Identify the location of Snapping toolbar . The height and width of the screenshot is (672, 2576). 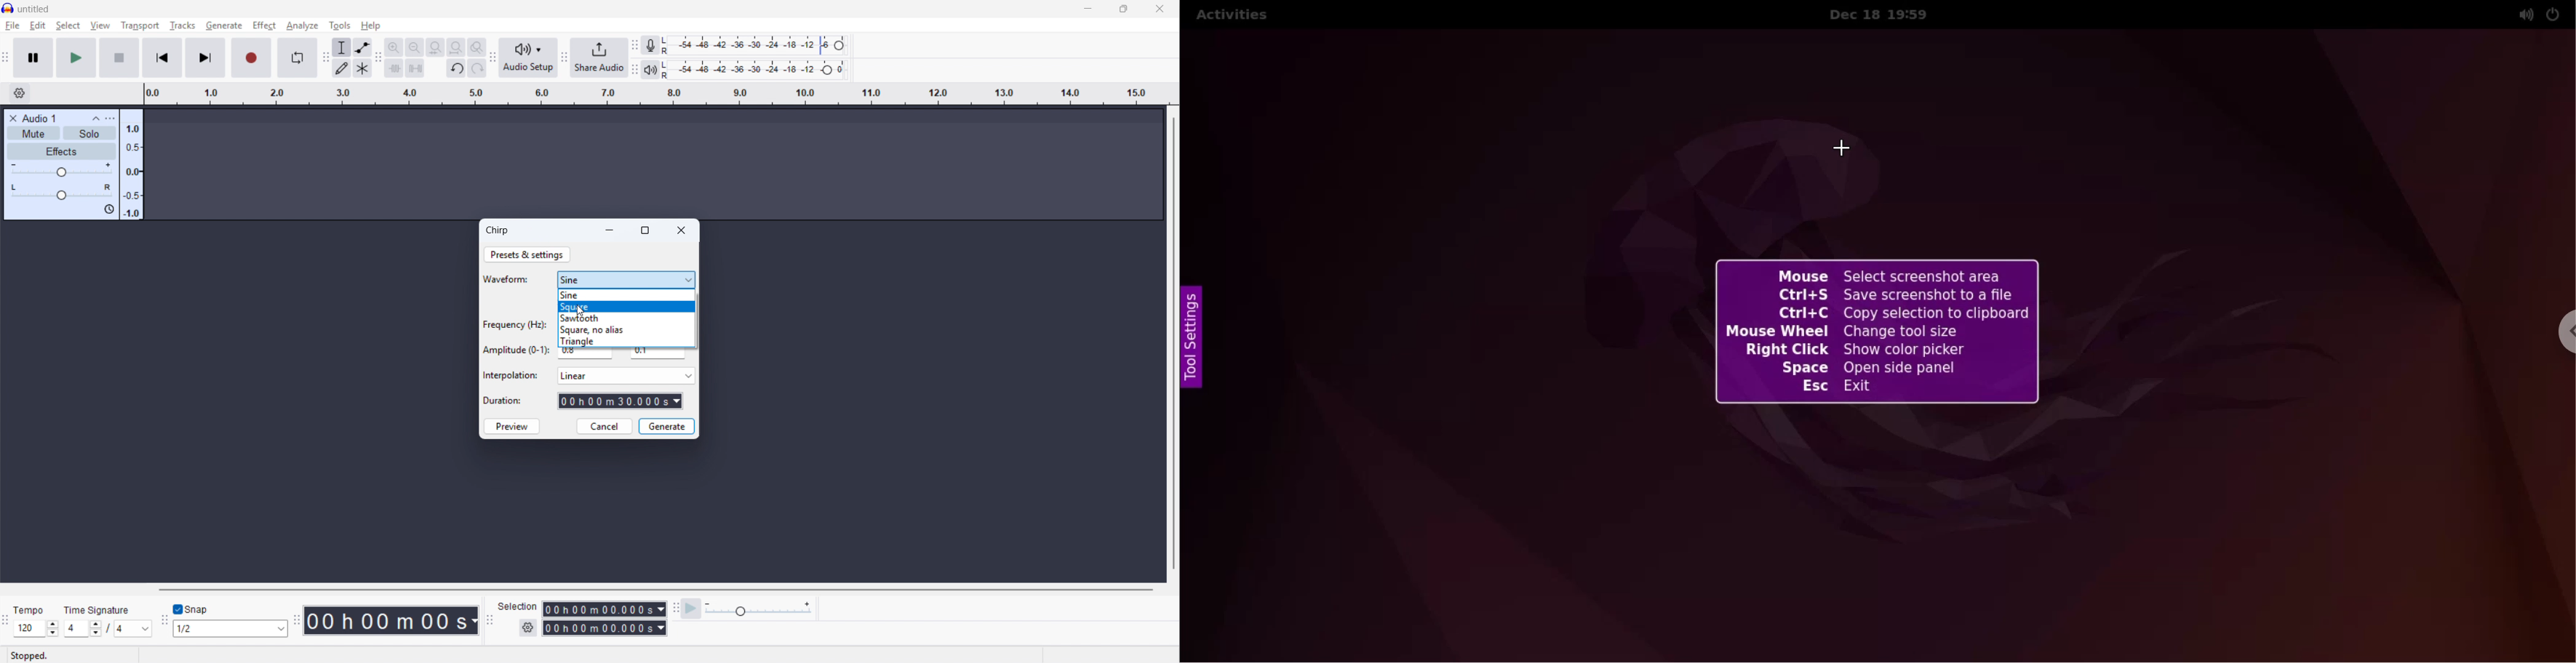
(165, 622).